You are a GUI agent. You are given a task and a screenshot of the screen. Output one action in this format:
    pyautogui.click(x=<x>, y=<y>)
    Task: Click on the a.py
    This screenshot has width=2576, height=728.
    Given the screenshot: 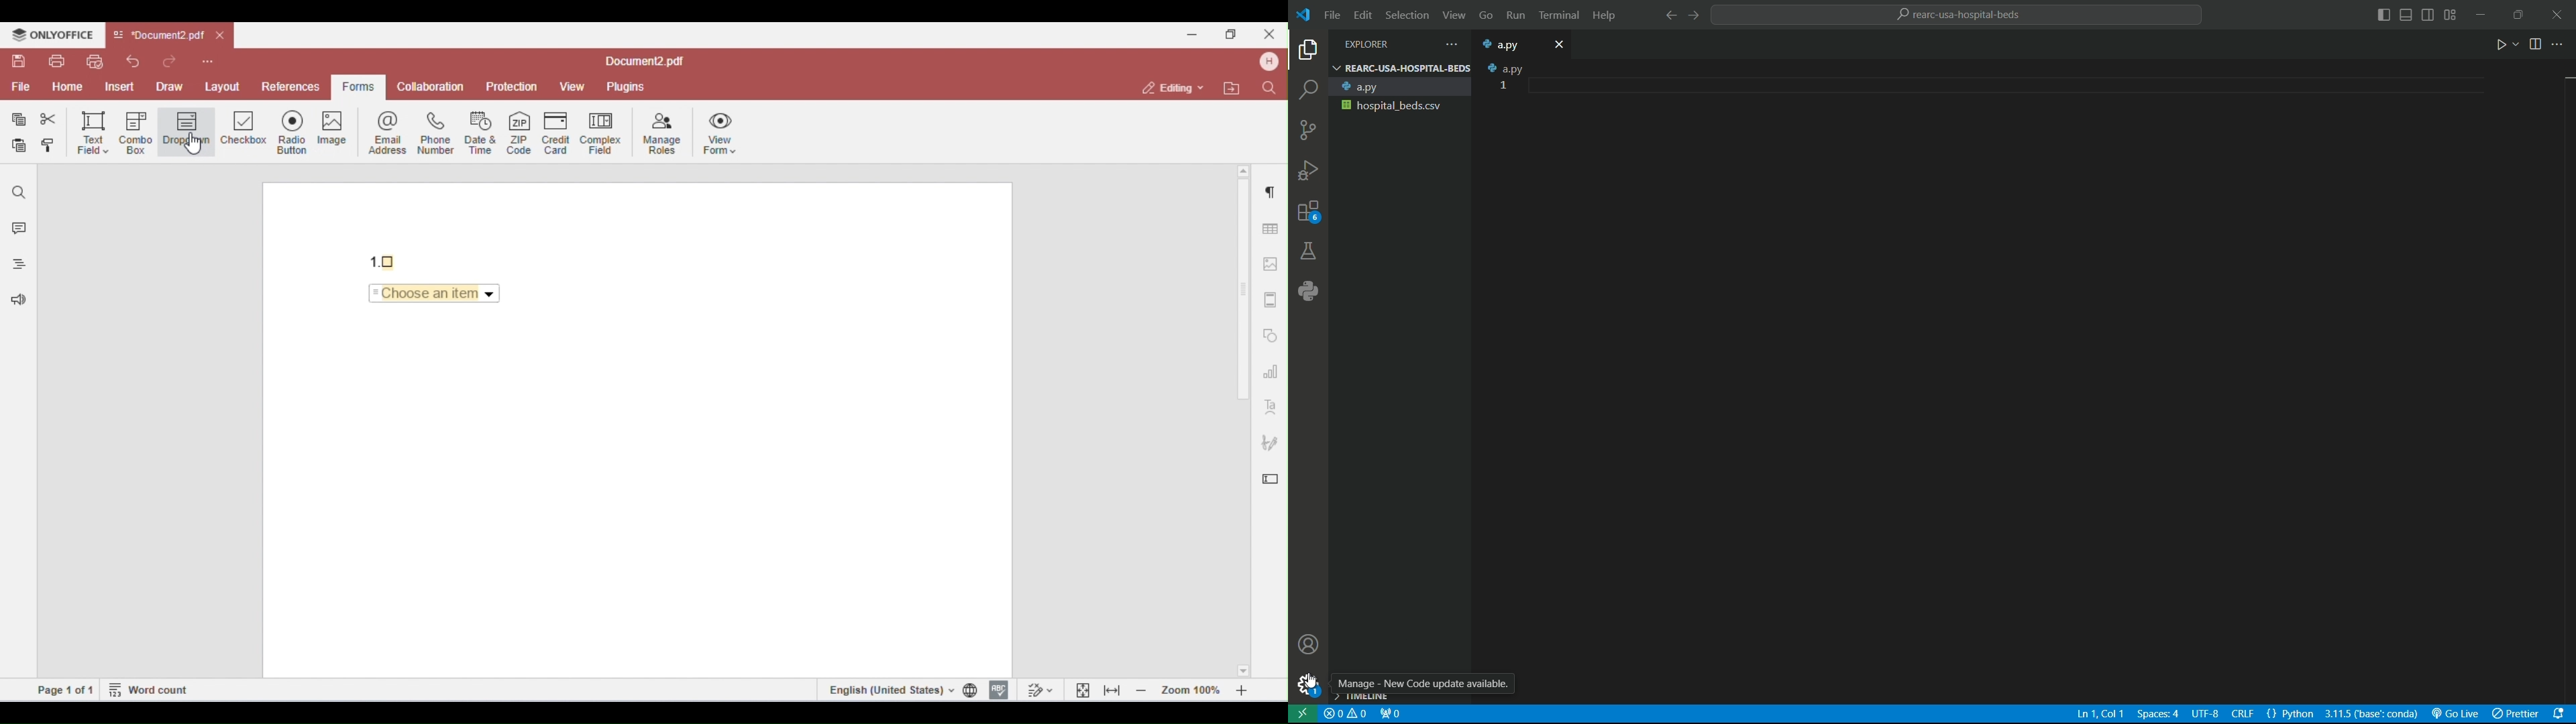 What is the action you would take?
    pyautogui.click(x=1508, y=44)
    